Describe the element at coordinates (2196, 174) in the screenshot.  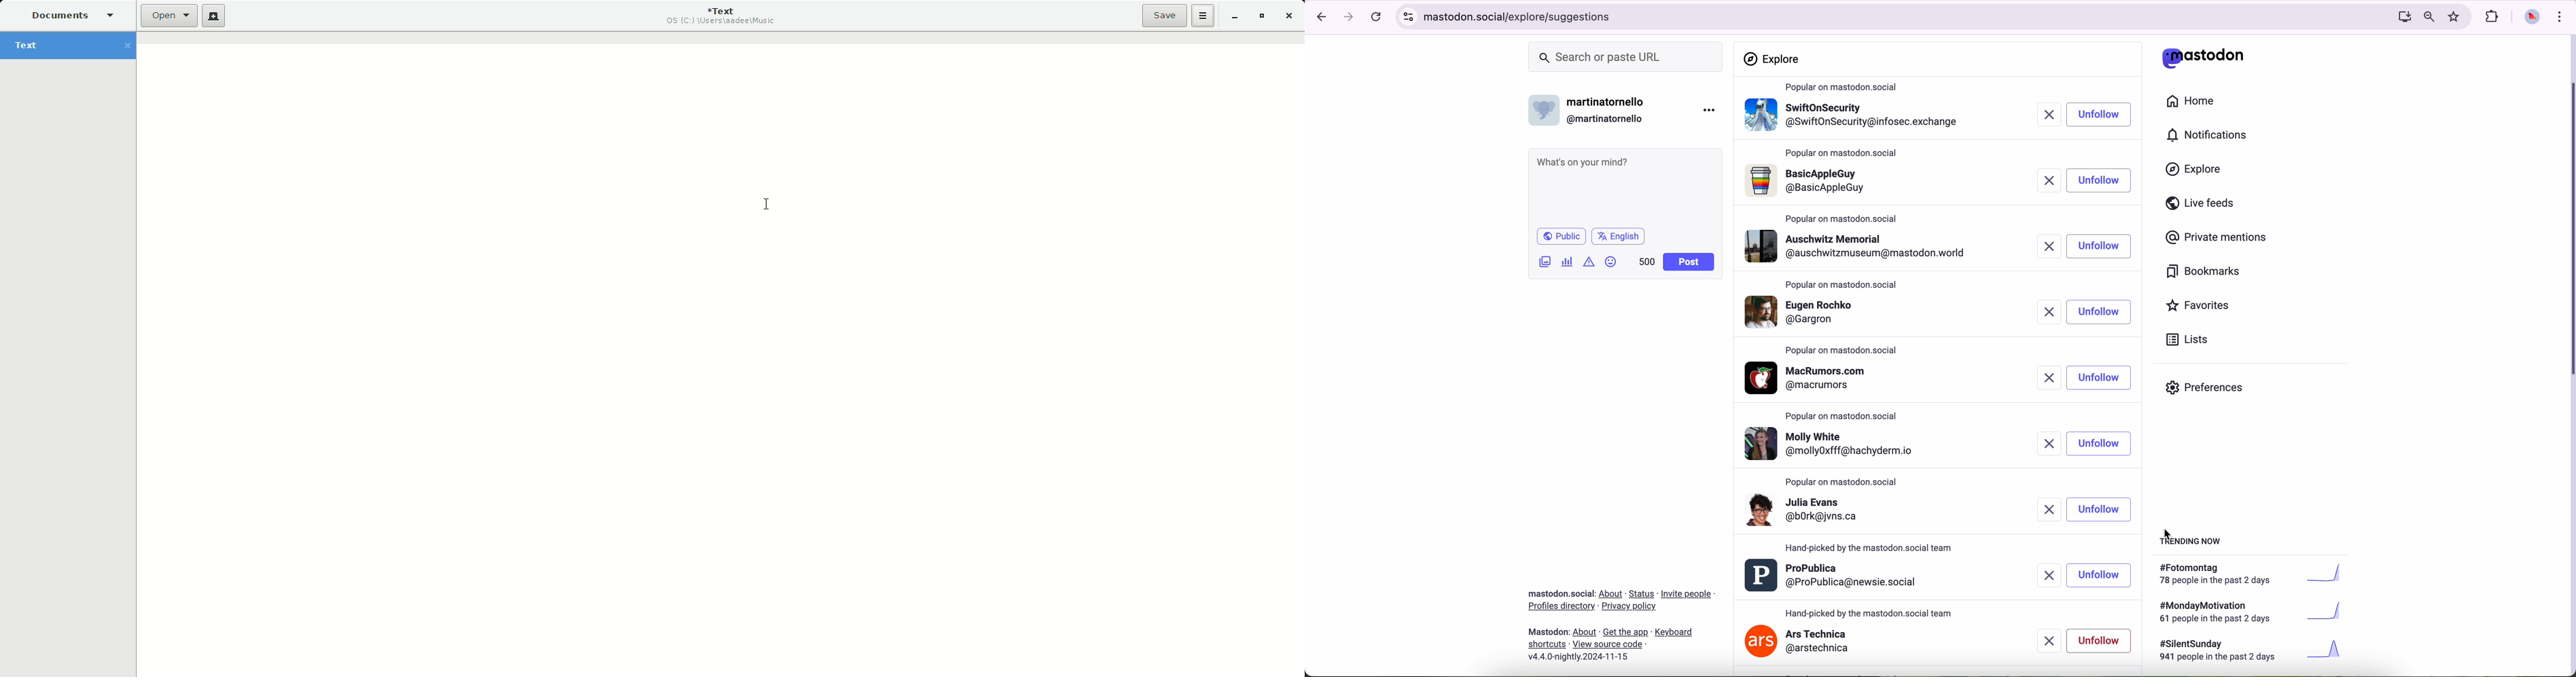
I see `click on explore button` at that location.